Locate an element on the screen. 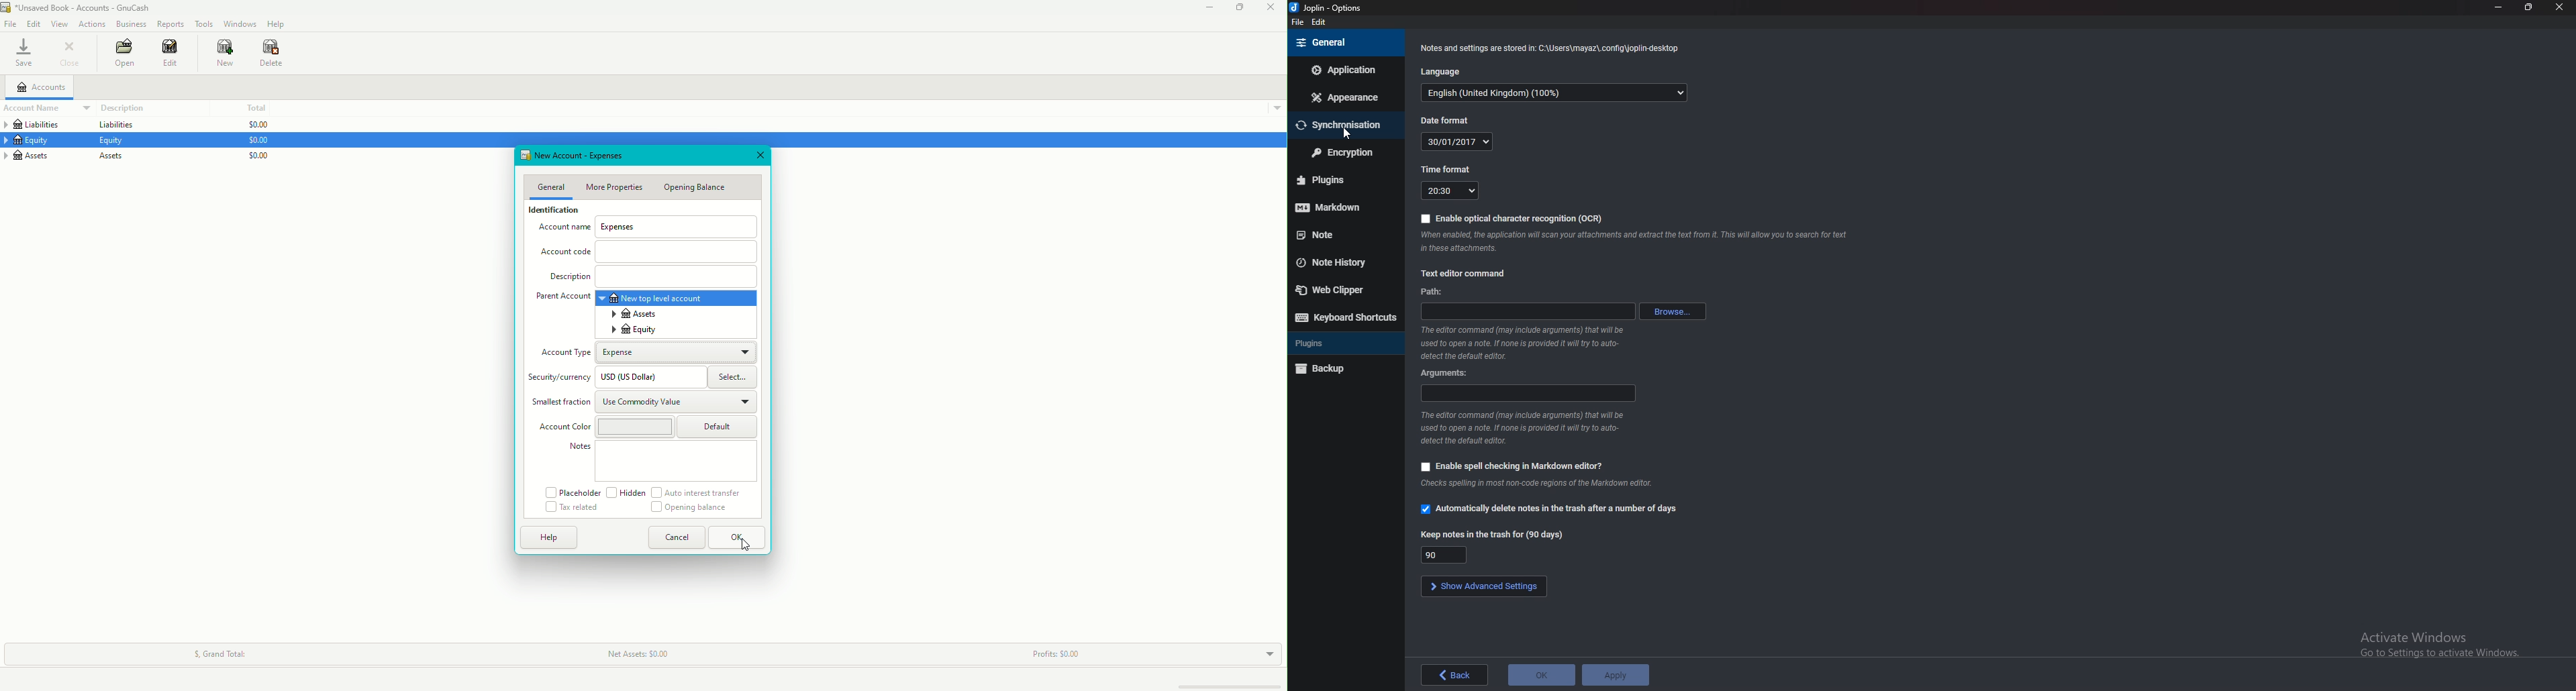  File is located at coordinates (10, 24).